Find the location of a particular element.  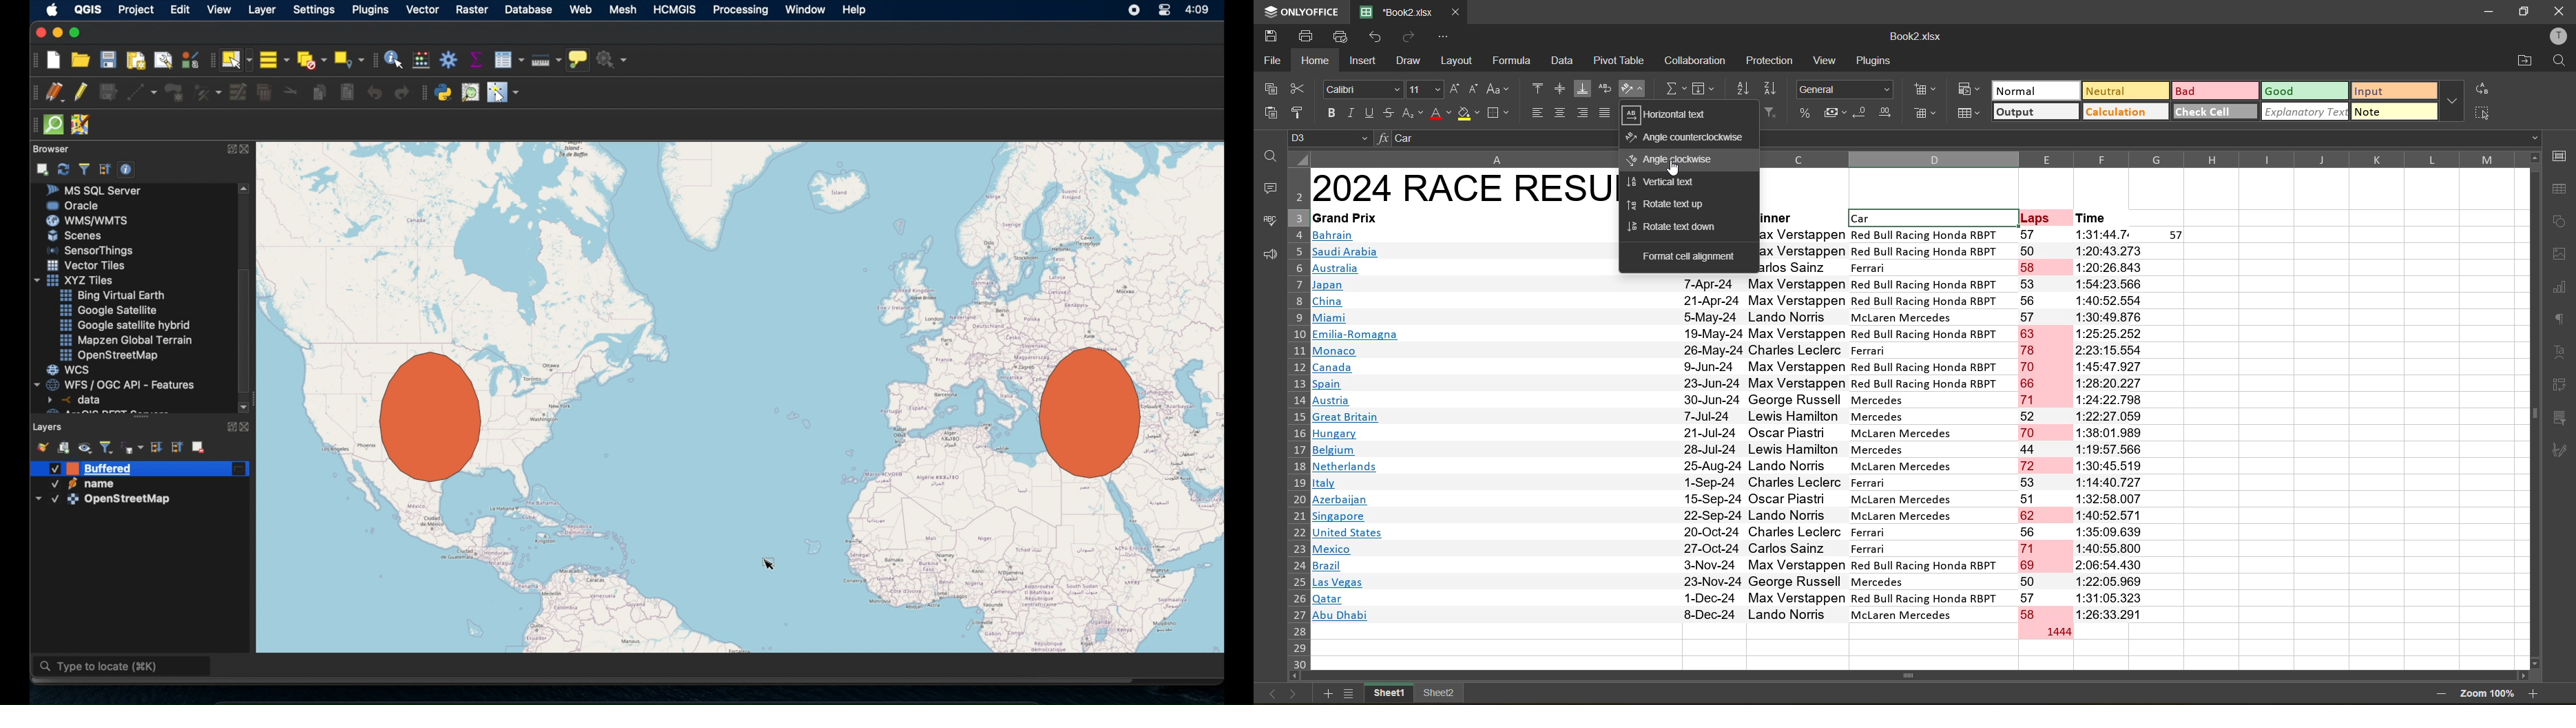

openstreetmap layer is located at coordinates (104, 503).